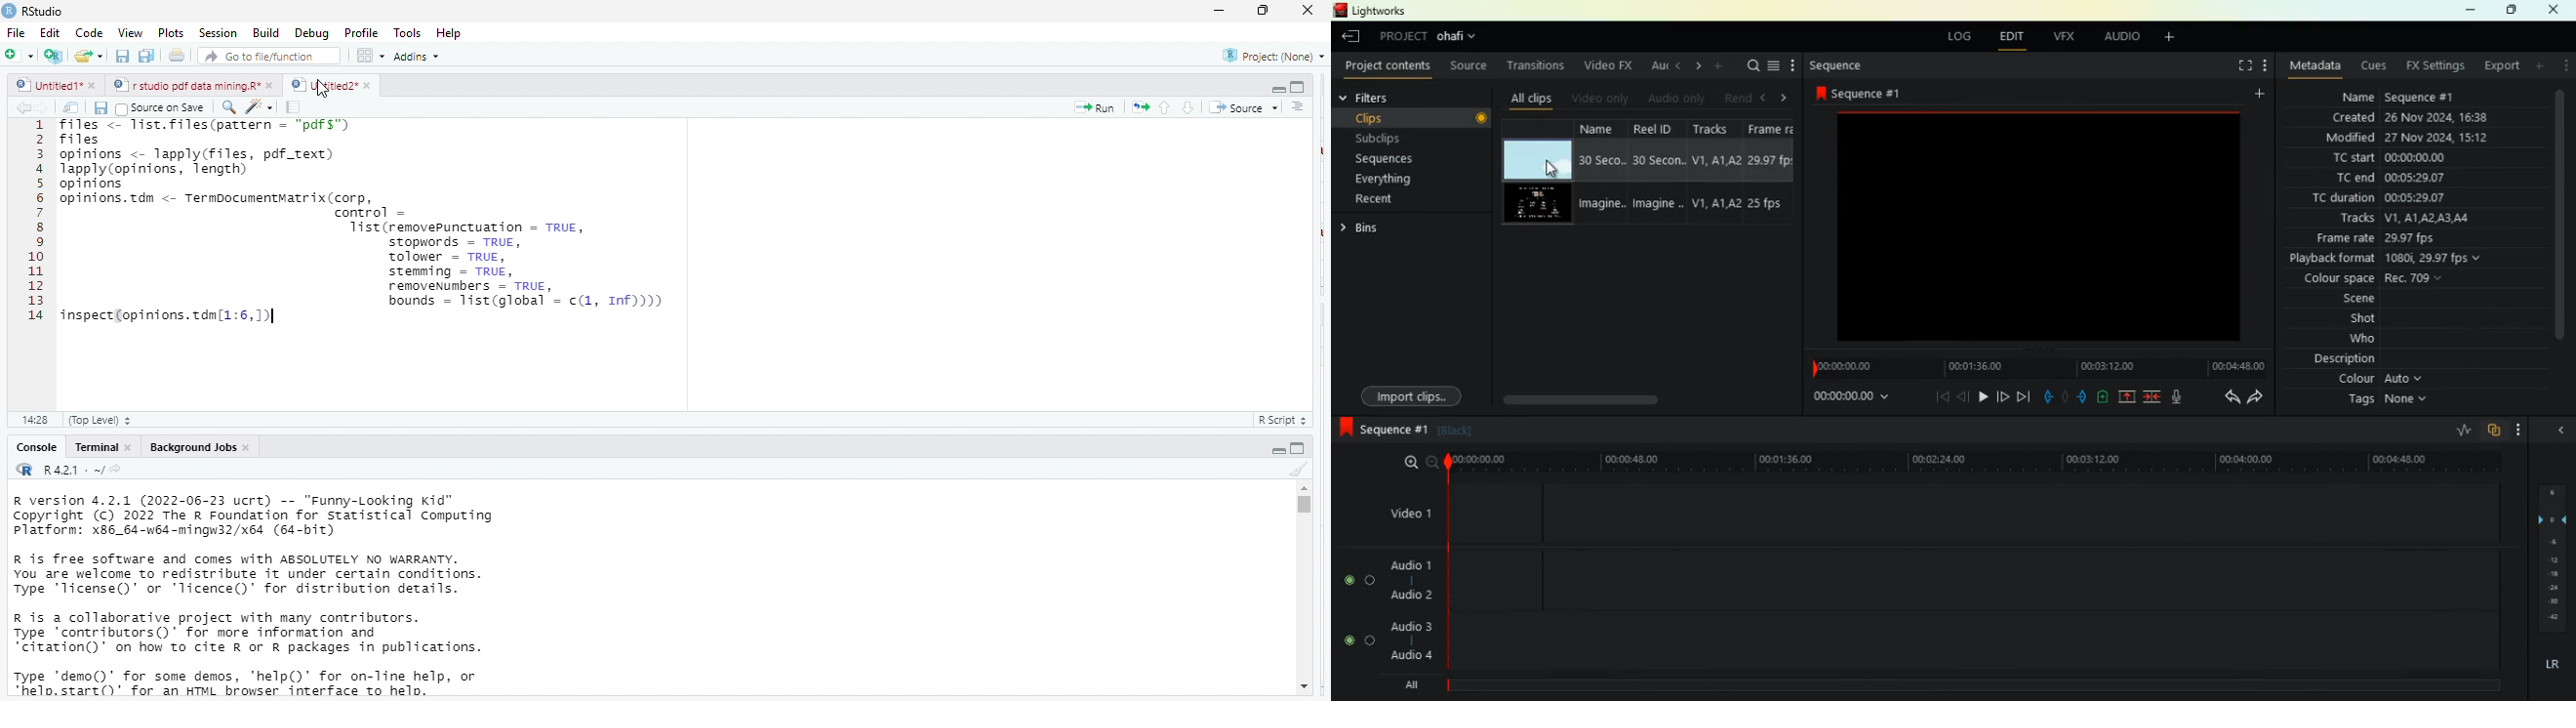 The height and width of the screenshot is (728, 2576). I want to click on right, so click(1781, 95).